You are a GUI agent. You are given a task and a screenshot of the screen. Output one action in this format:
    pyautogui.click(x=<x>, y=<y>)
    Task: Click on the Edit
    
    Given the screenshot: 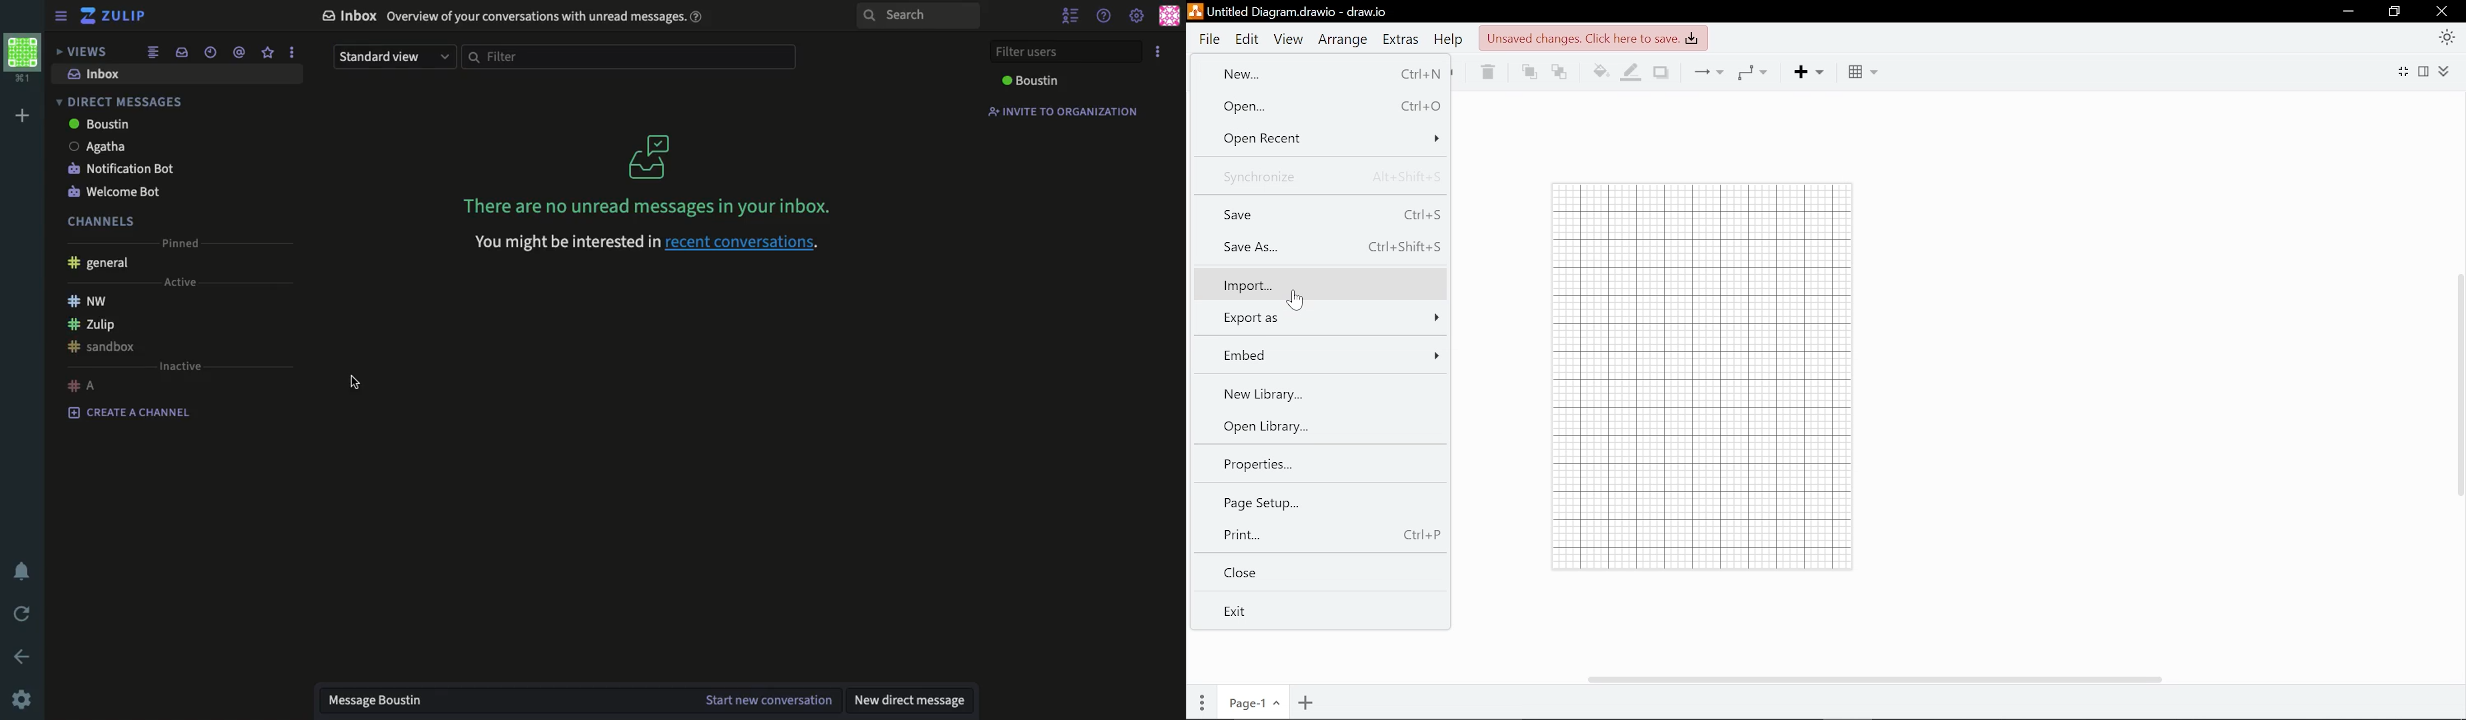 What is the action you would take?
    pyautogui.click(x=1248, y=40)
    